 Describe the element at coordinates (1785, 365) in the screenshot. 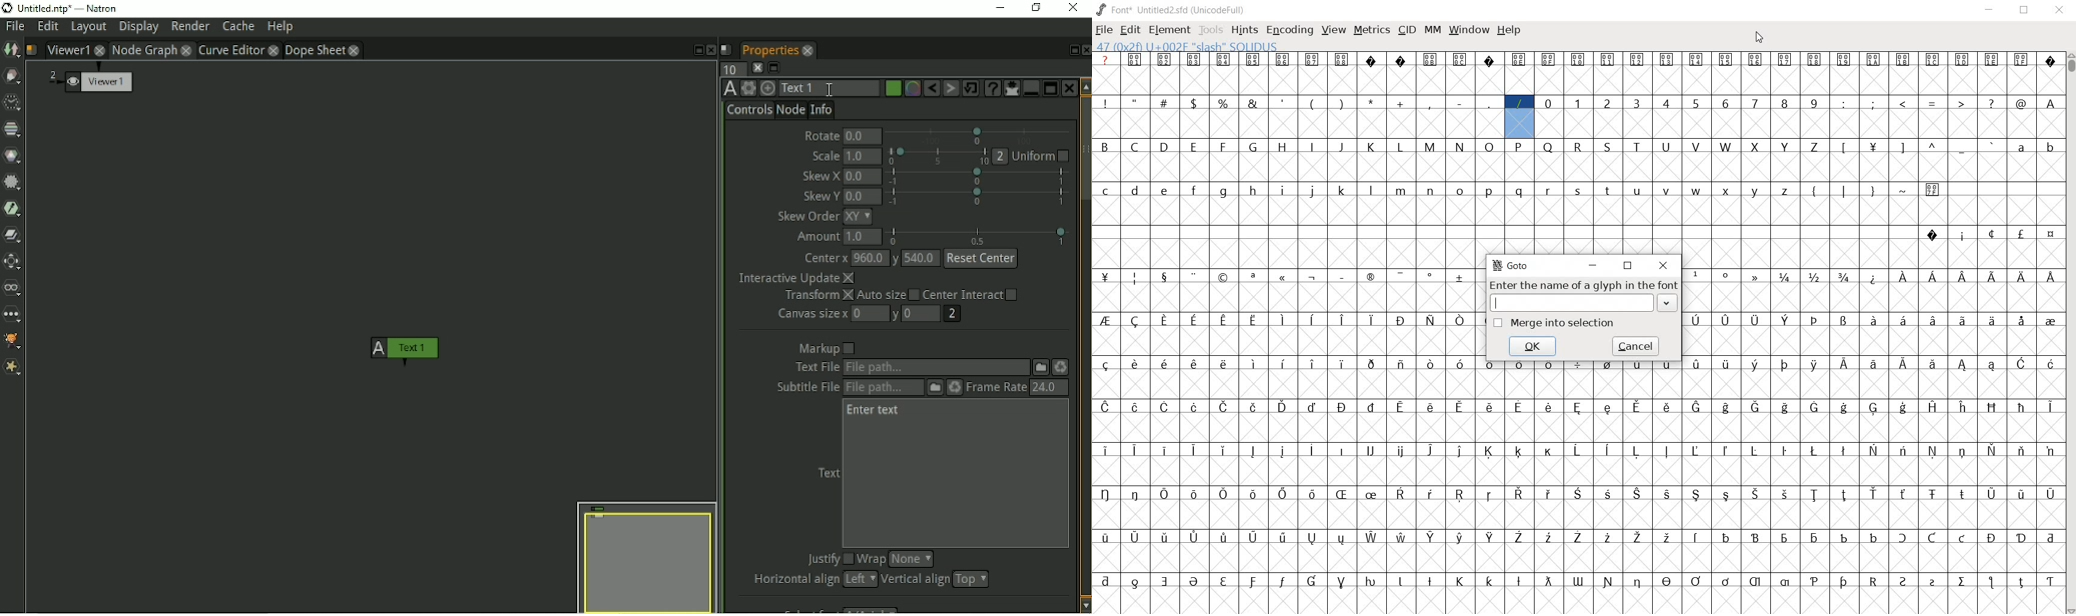

I see `glyph` at that location.